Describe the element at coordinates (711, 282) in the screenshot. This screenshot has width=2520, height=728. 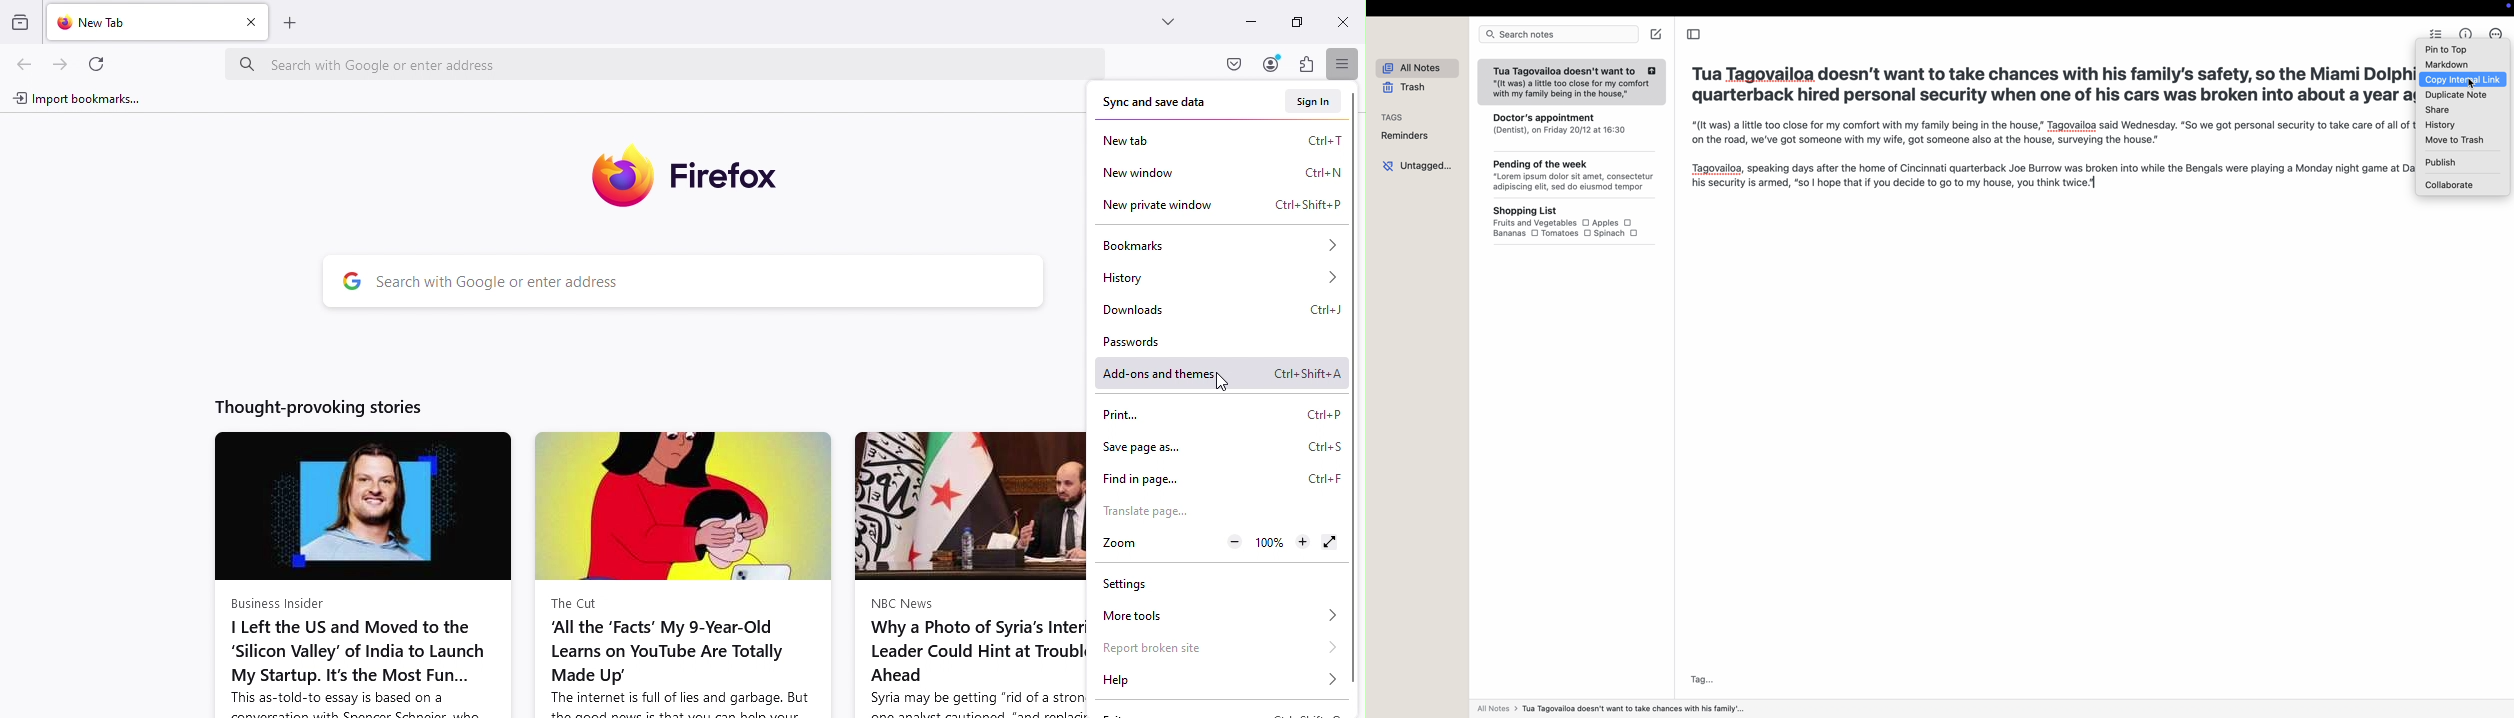
I see `Search bar` at that location.